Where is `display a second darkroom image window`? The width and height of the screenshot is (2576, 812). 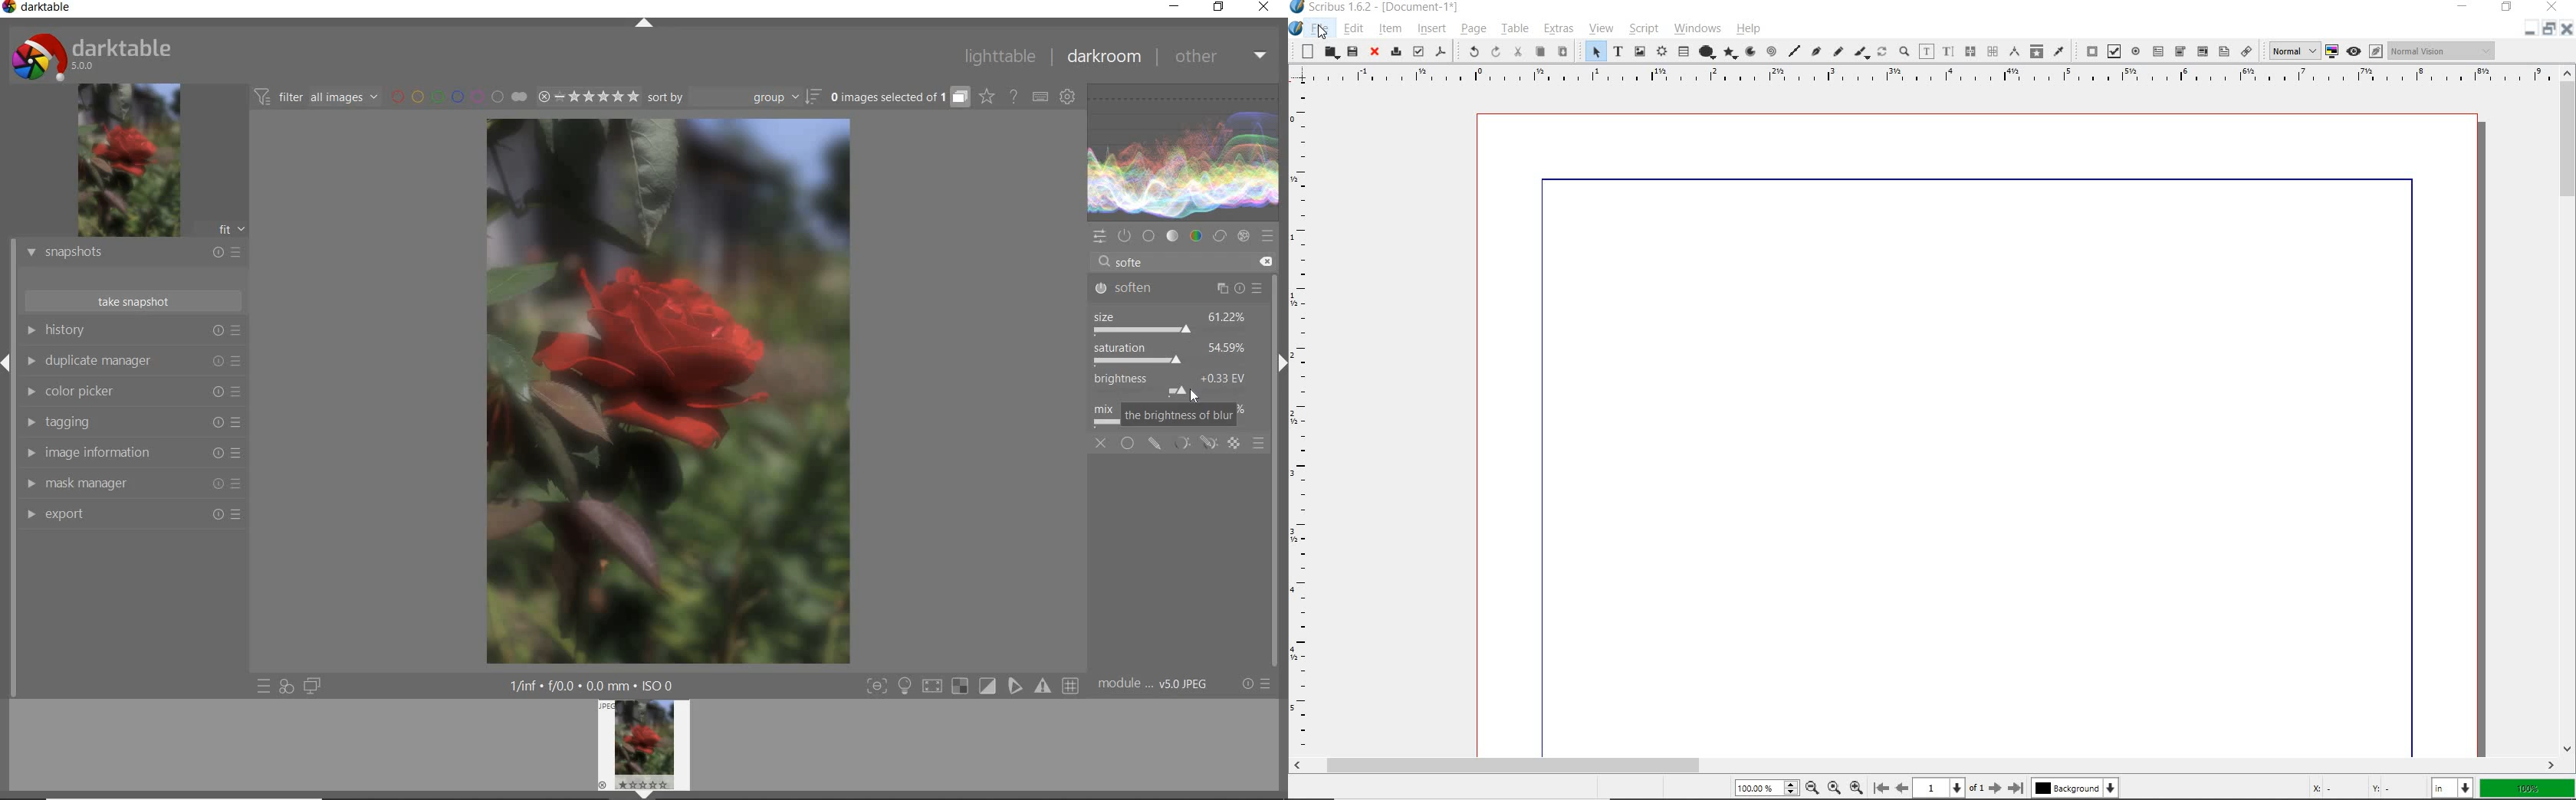
display a second darkroom image window is located at coordinates (312, 687).